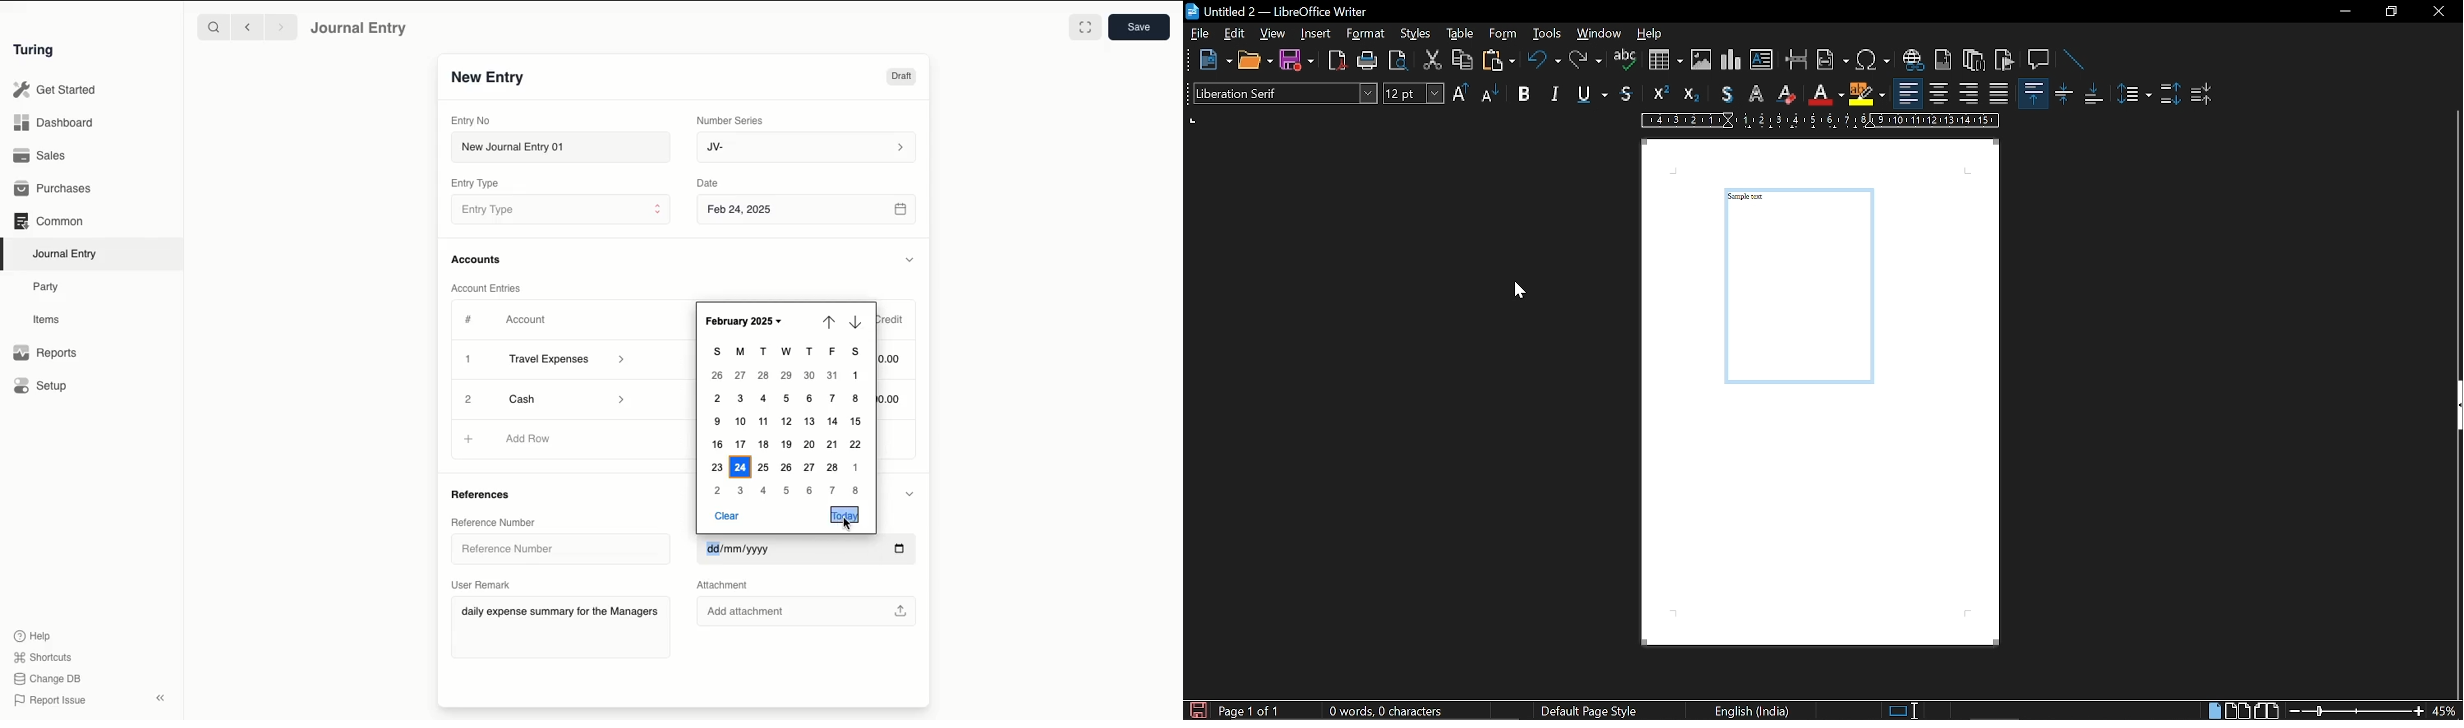 The width and height of the screenshot is (2464, 728). I want to click on close, so click(2437, 13).